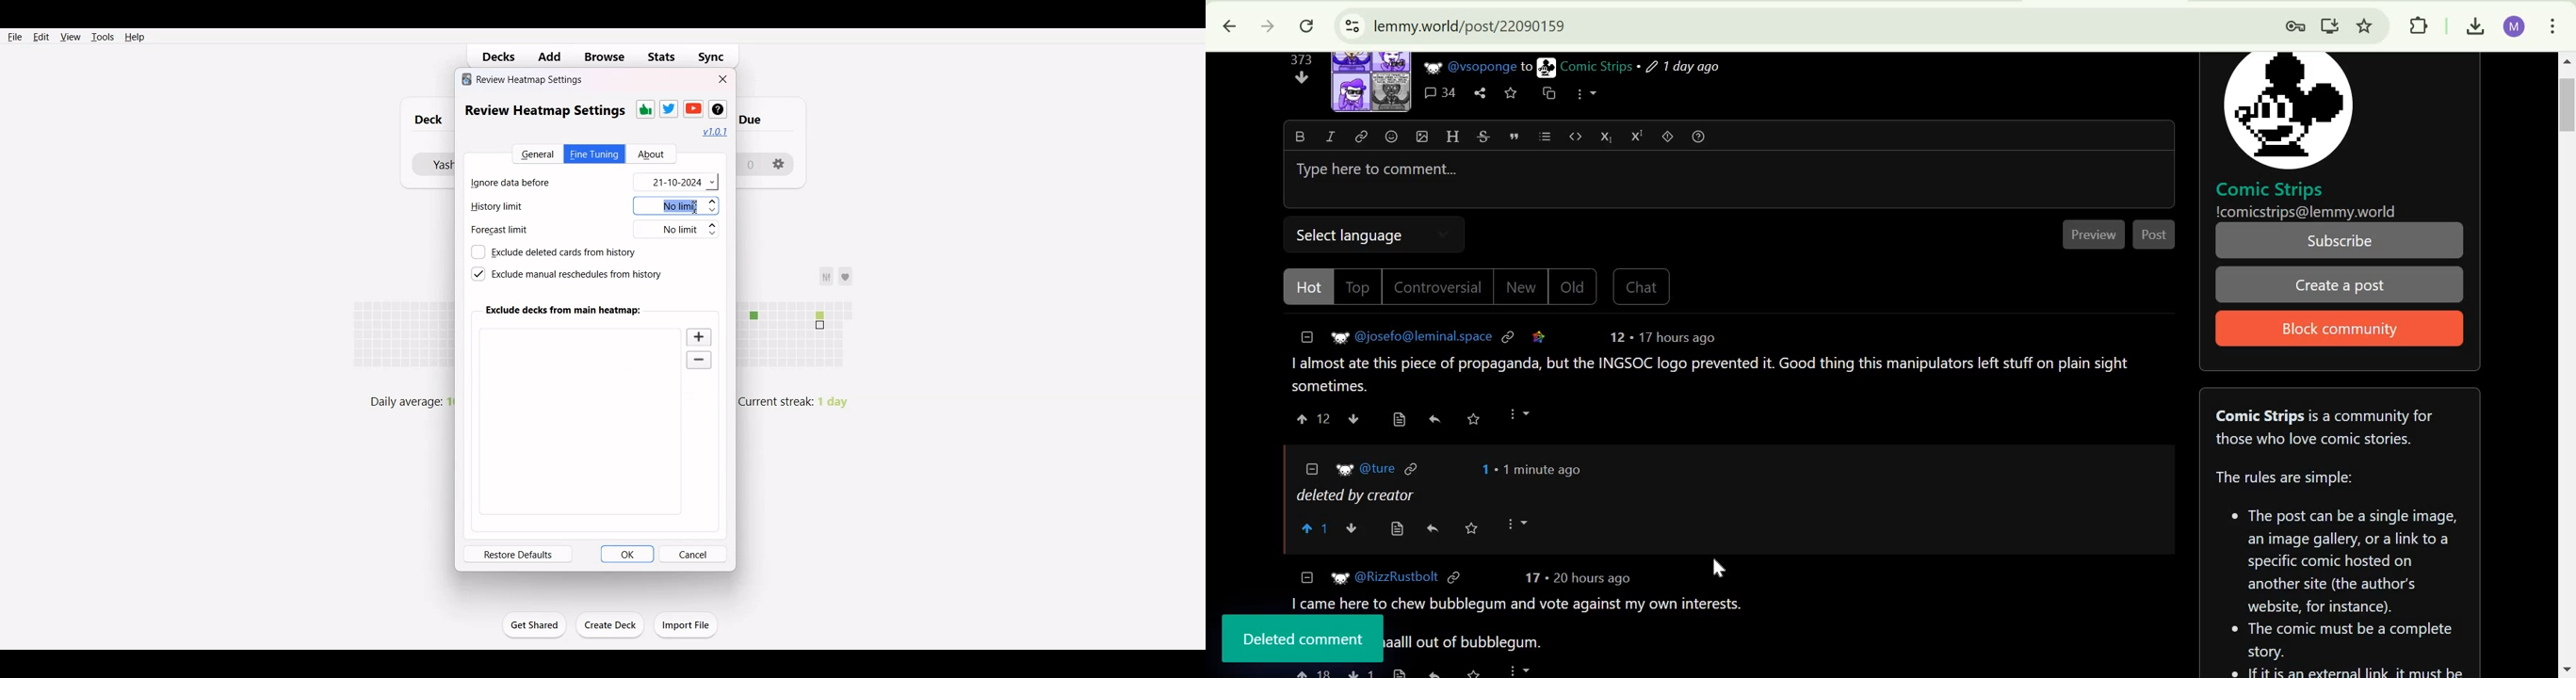 This screenshot has height=700, width=2576. I want to click on Current streak: 1 day, so click(801, 401).